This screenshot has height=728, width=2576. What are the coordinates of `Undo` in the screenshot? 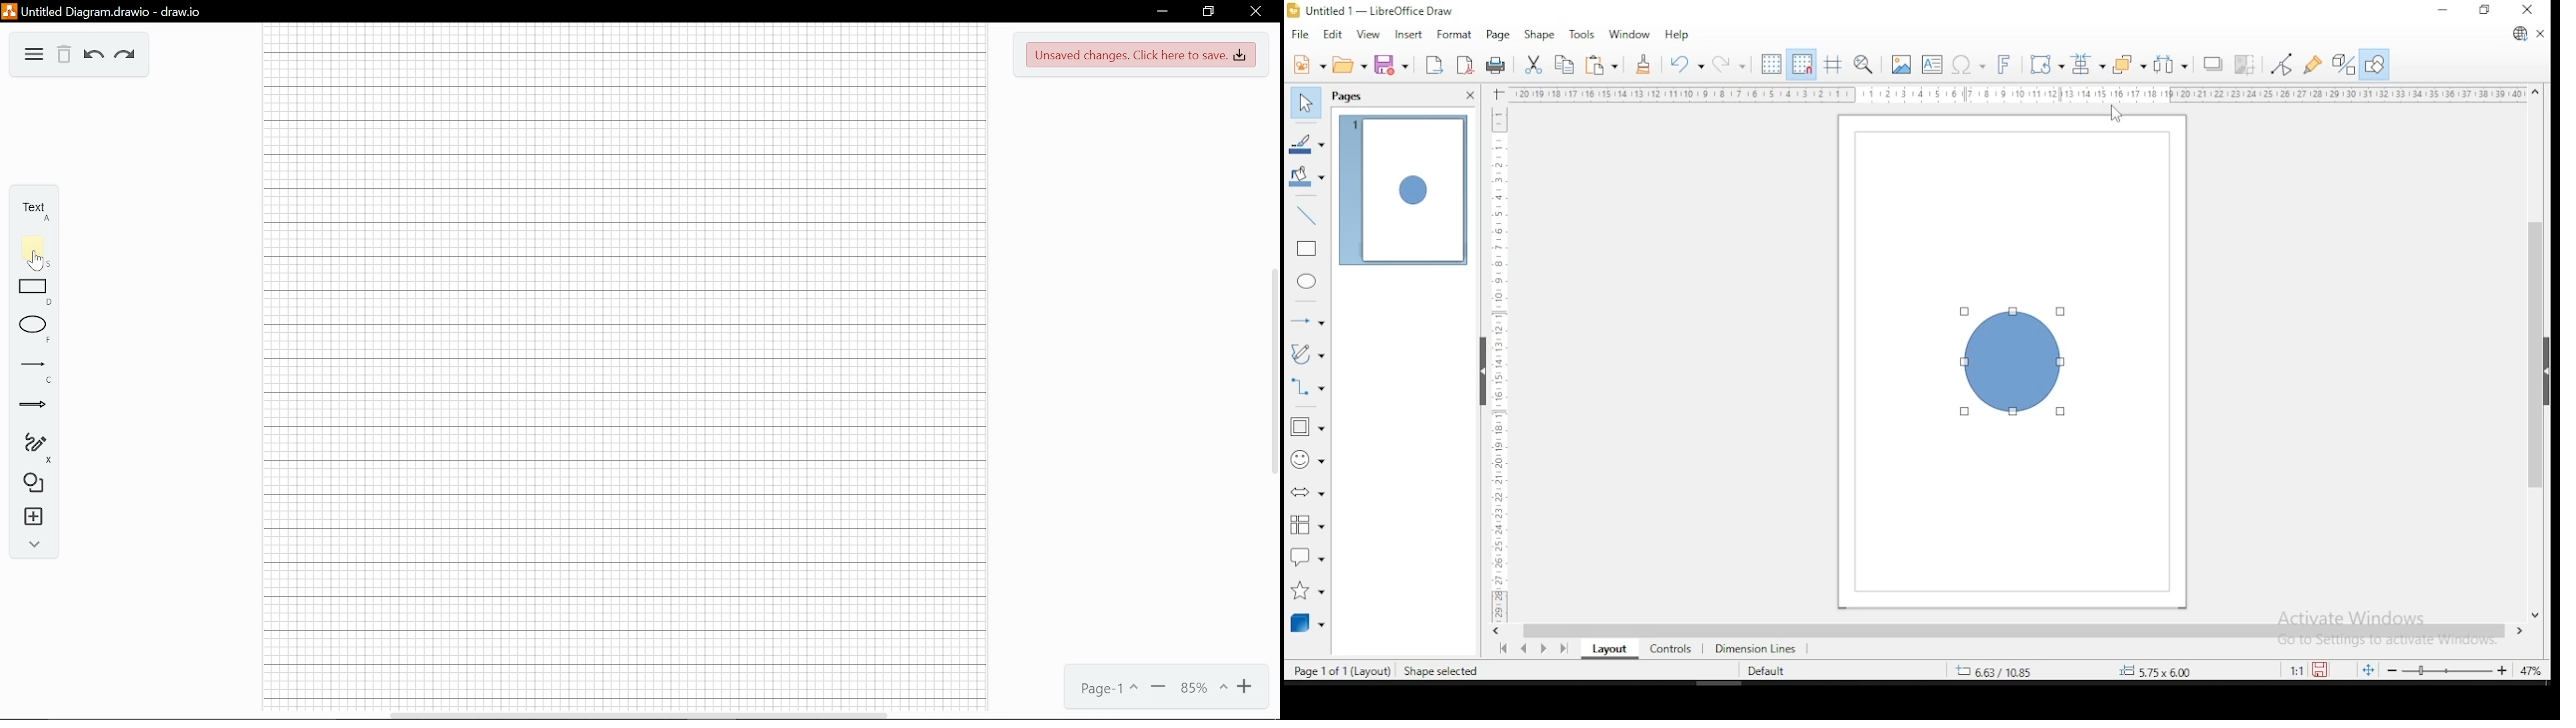 It's located at (94, 56).